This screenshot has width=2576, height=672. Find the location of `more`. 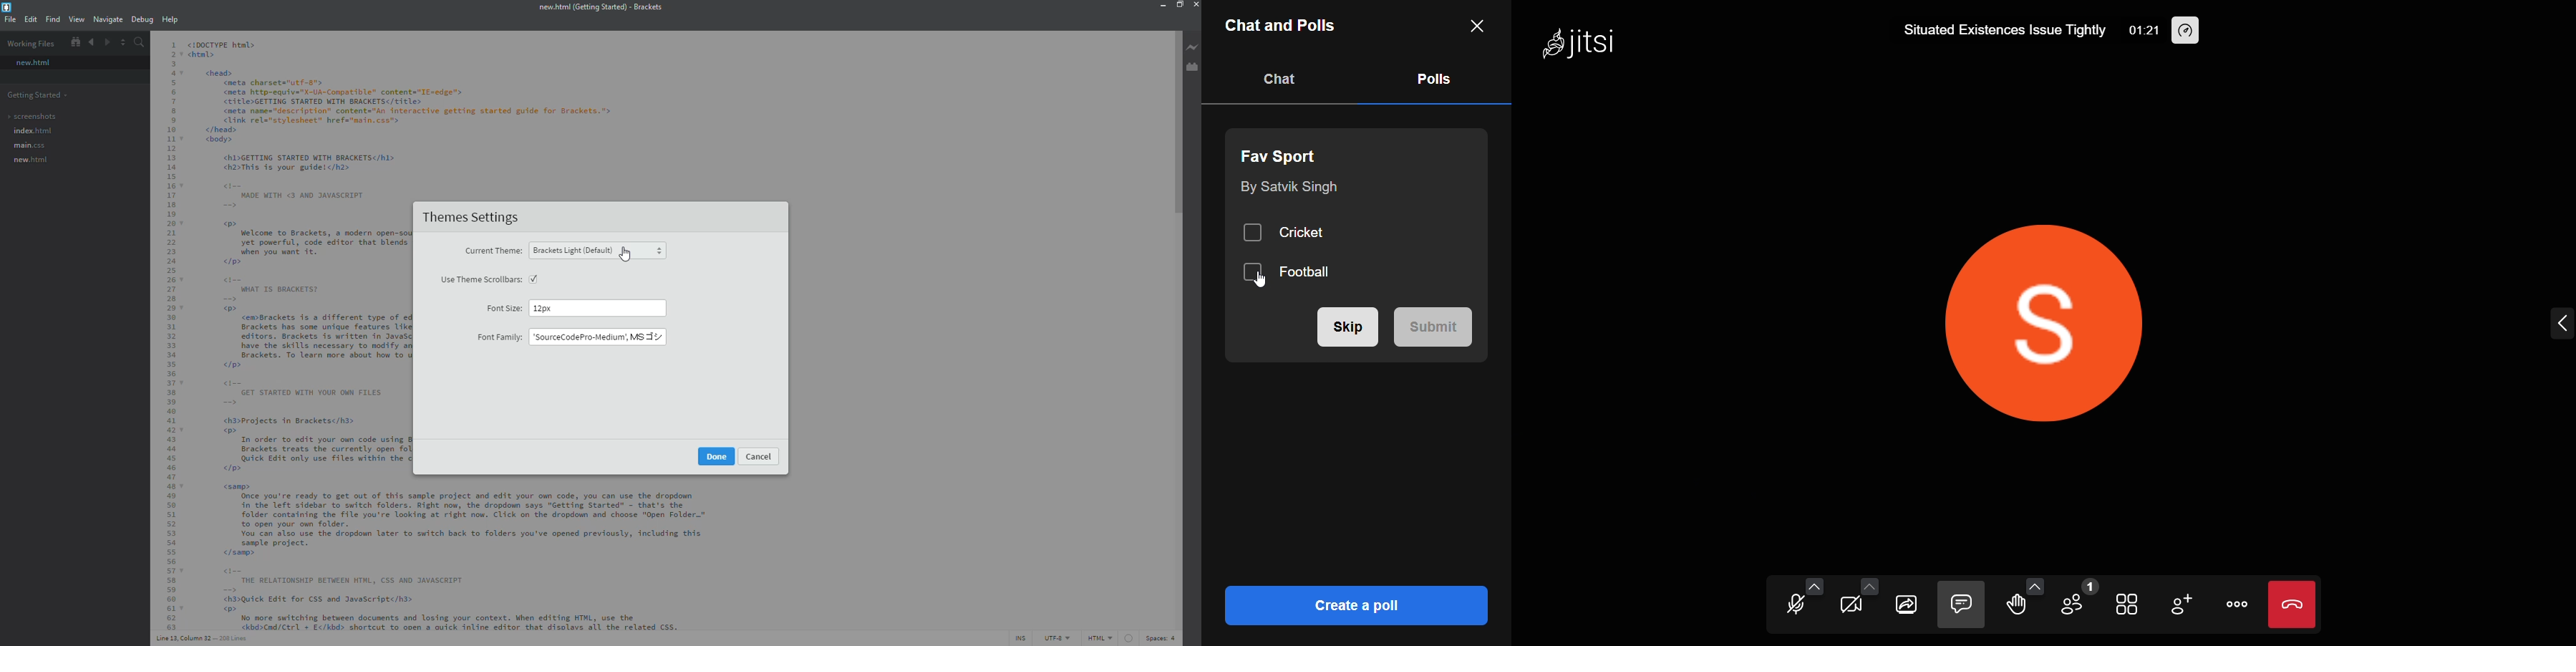

more is located at coordinates (2237, 604).